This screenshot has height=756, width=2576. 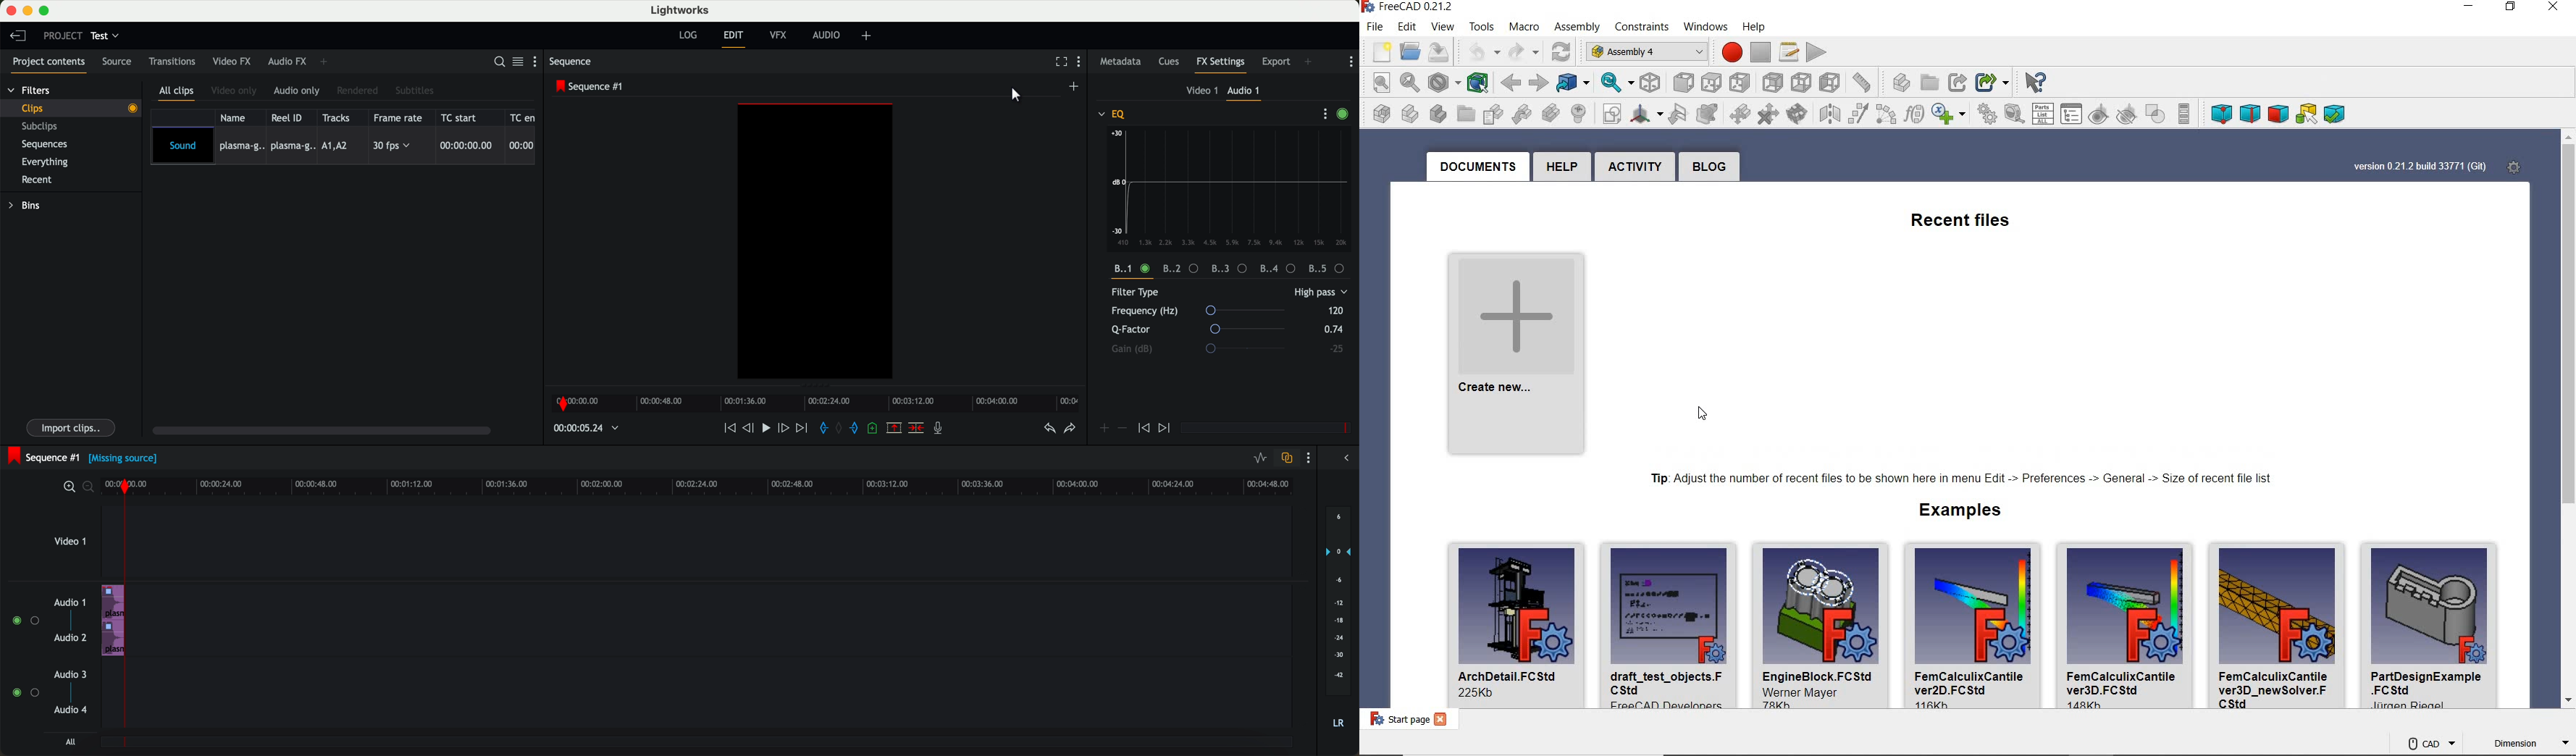 I want to click on edit, so click(x=1408, y=28).